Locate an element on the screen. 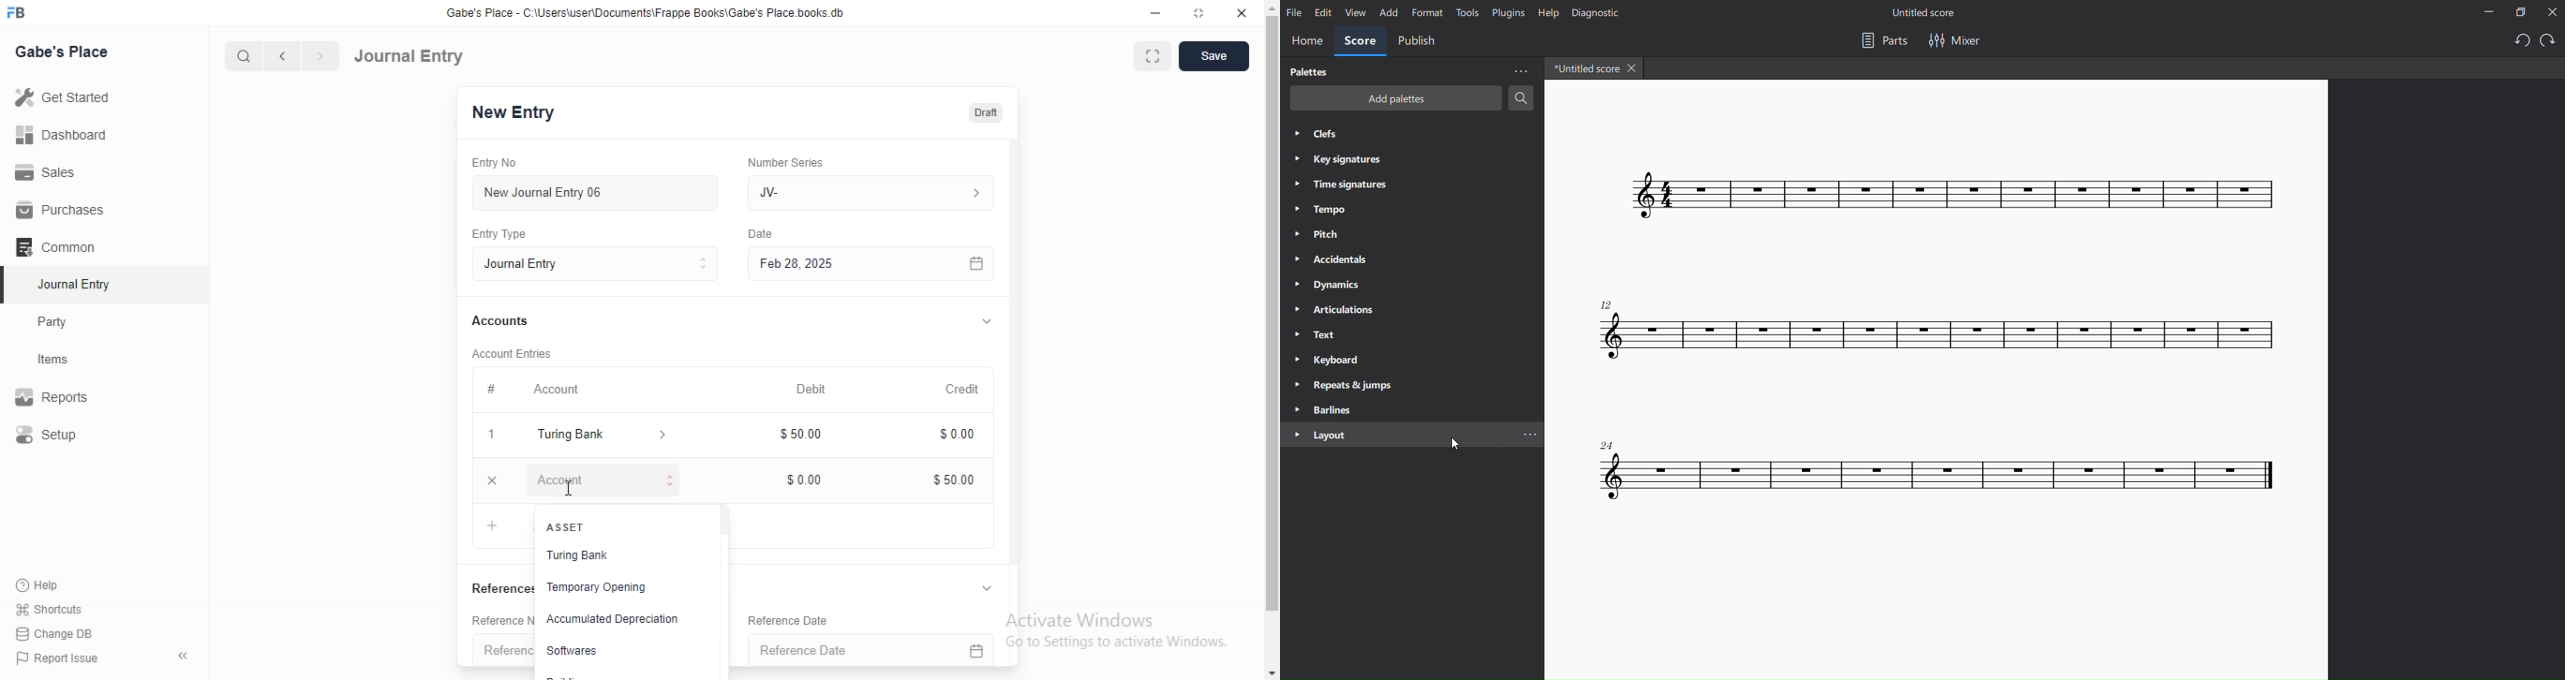 Image resolution: width=2576 pixels, height=700 pixels. edit is located at coordinates (1322, 13).